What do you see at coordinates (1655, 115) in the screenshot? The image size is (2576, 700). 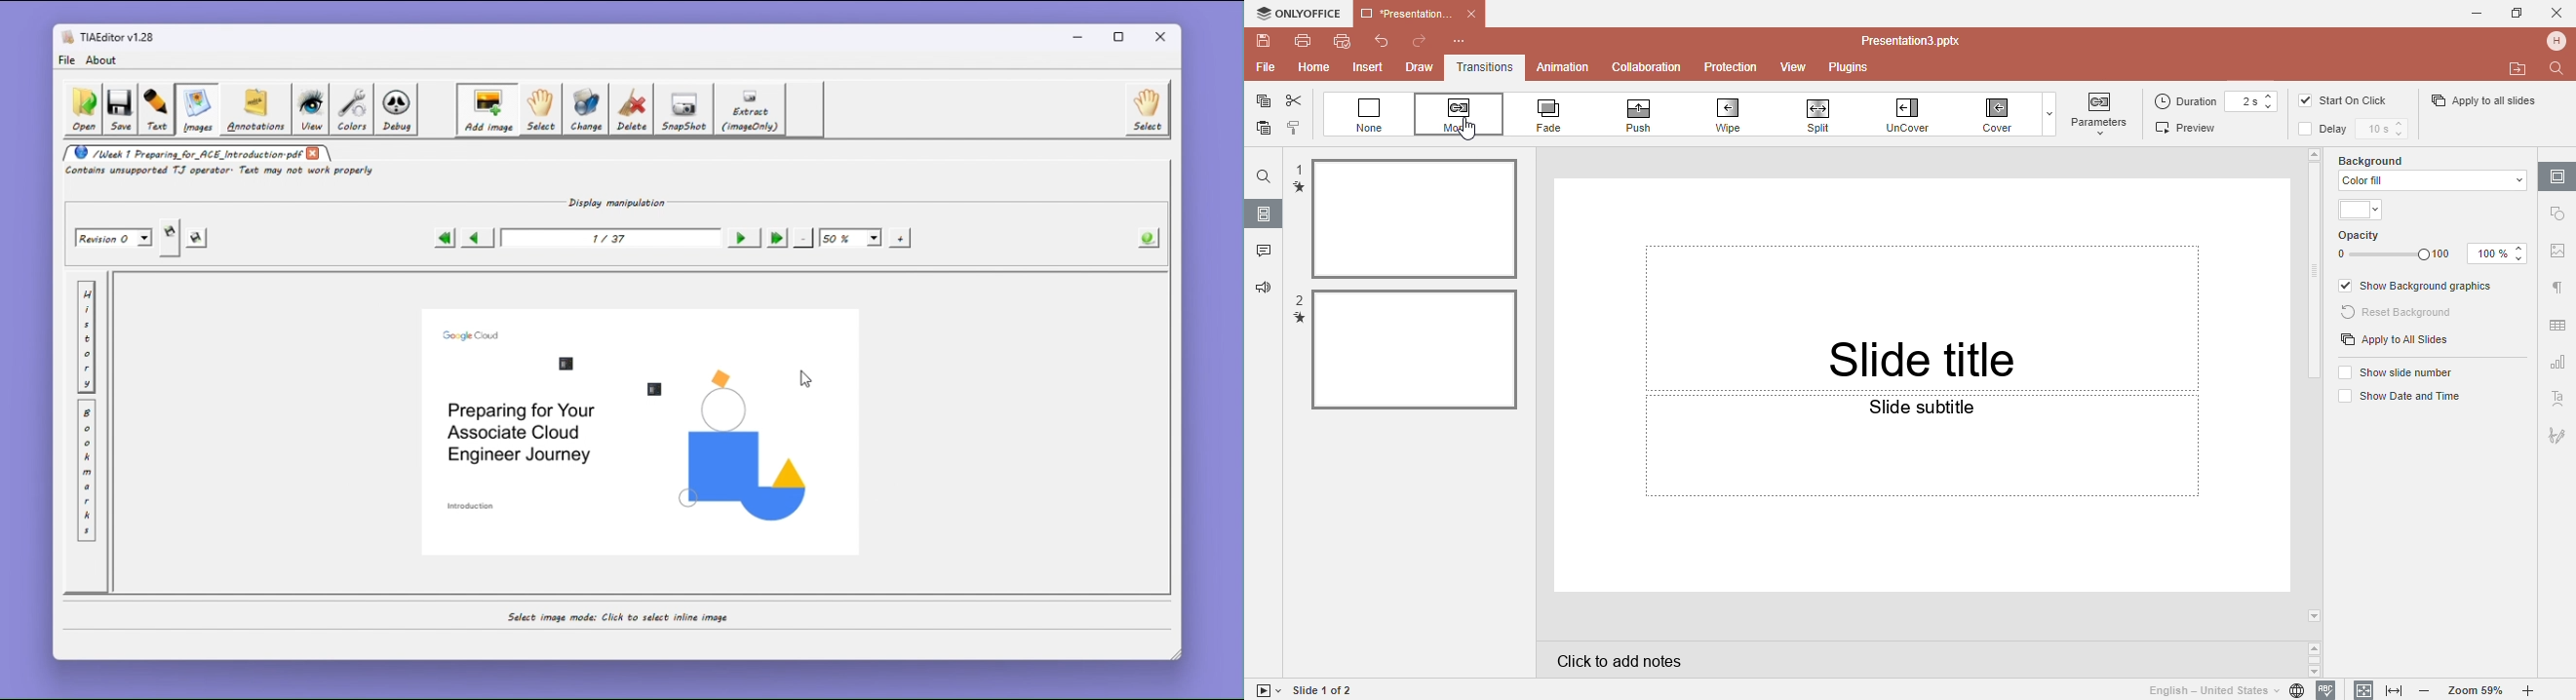 I see `Push` at bounding box center [1655, 115].